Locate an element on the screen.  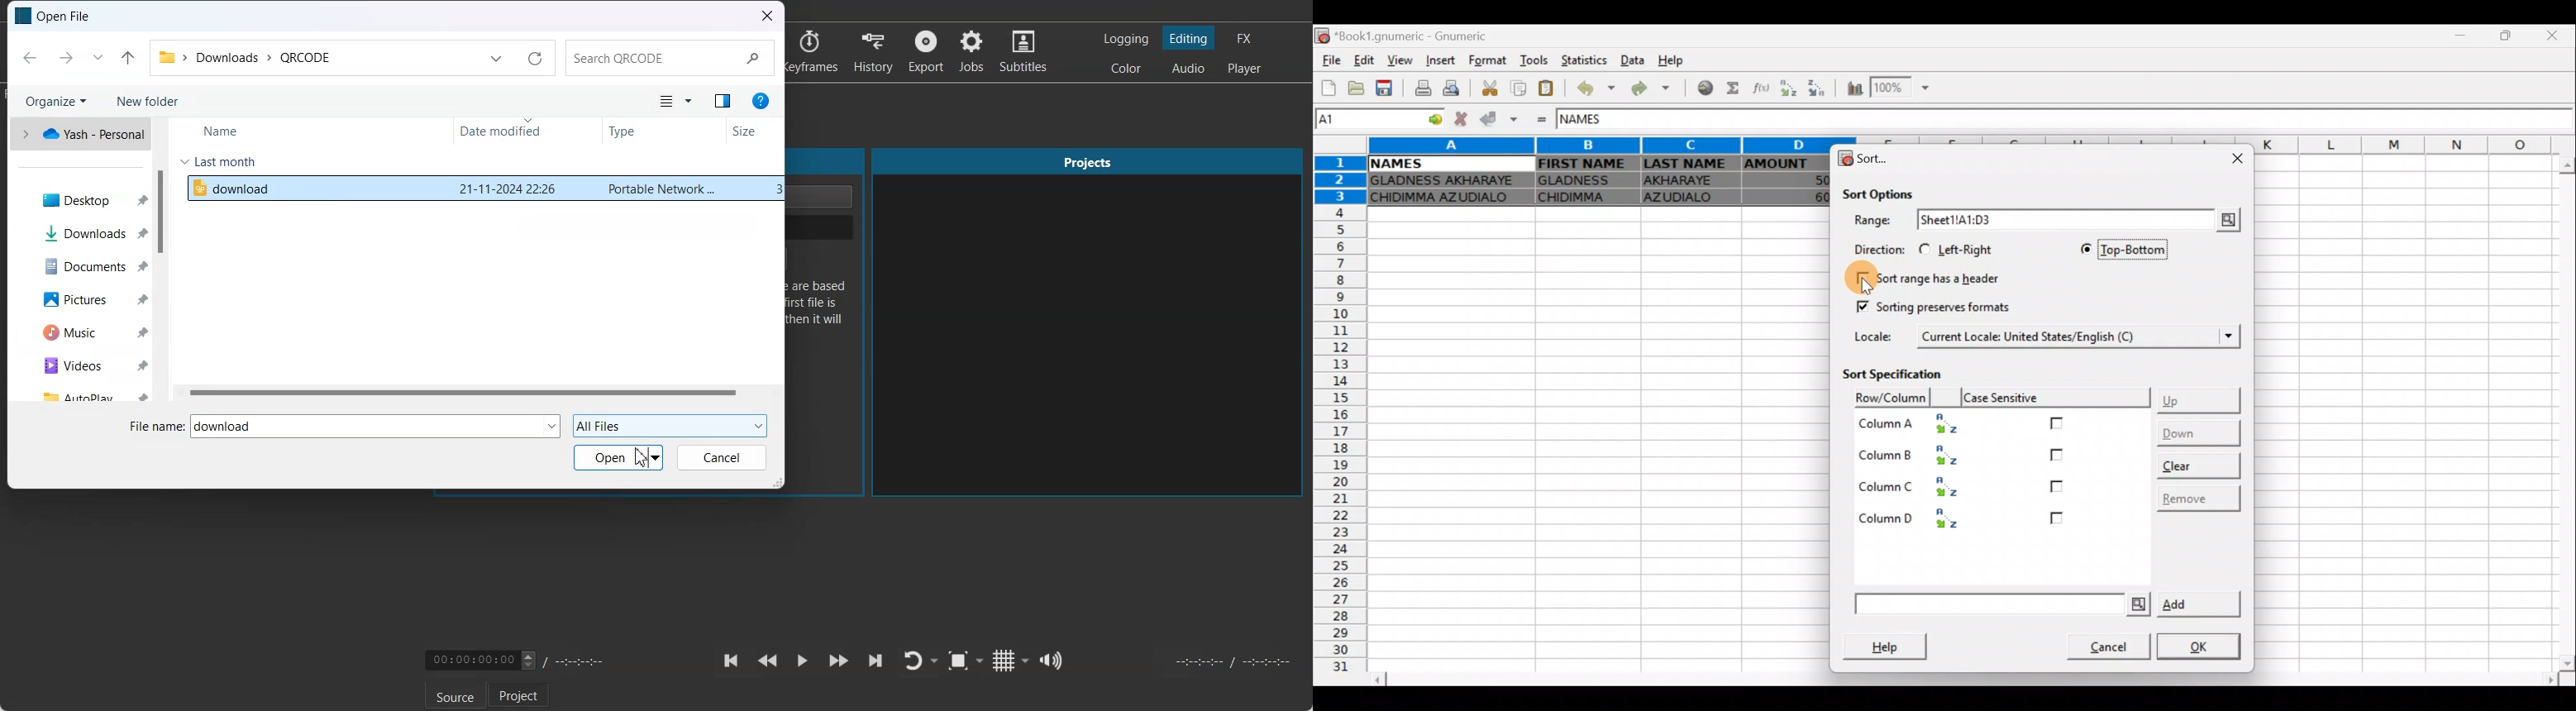
More option is located at coordinates (689, 102).